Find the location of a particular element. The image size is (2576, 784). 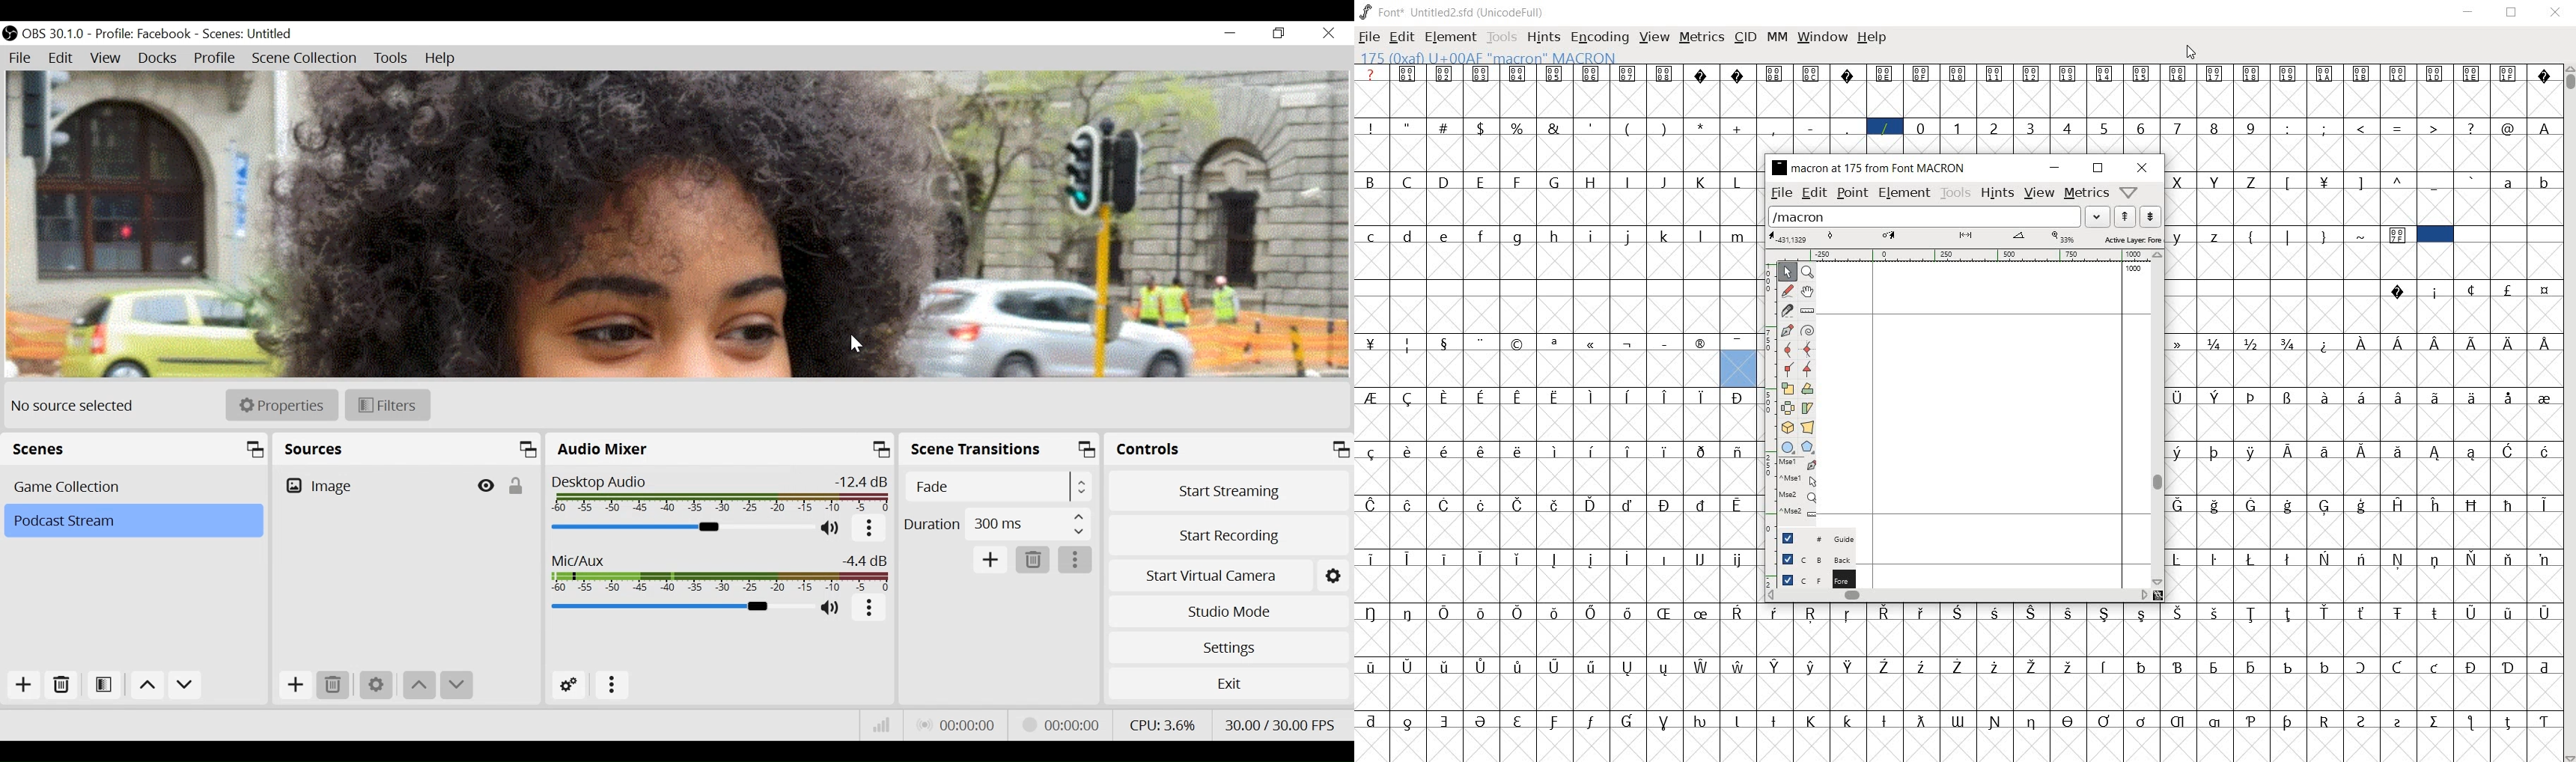

Symbol is located at coordinates (1372, 344).